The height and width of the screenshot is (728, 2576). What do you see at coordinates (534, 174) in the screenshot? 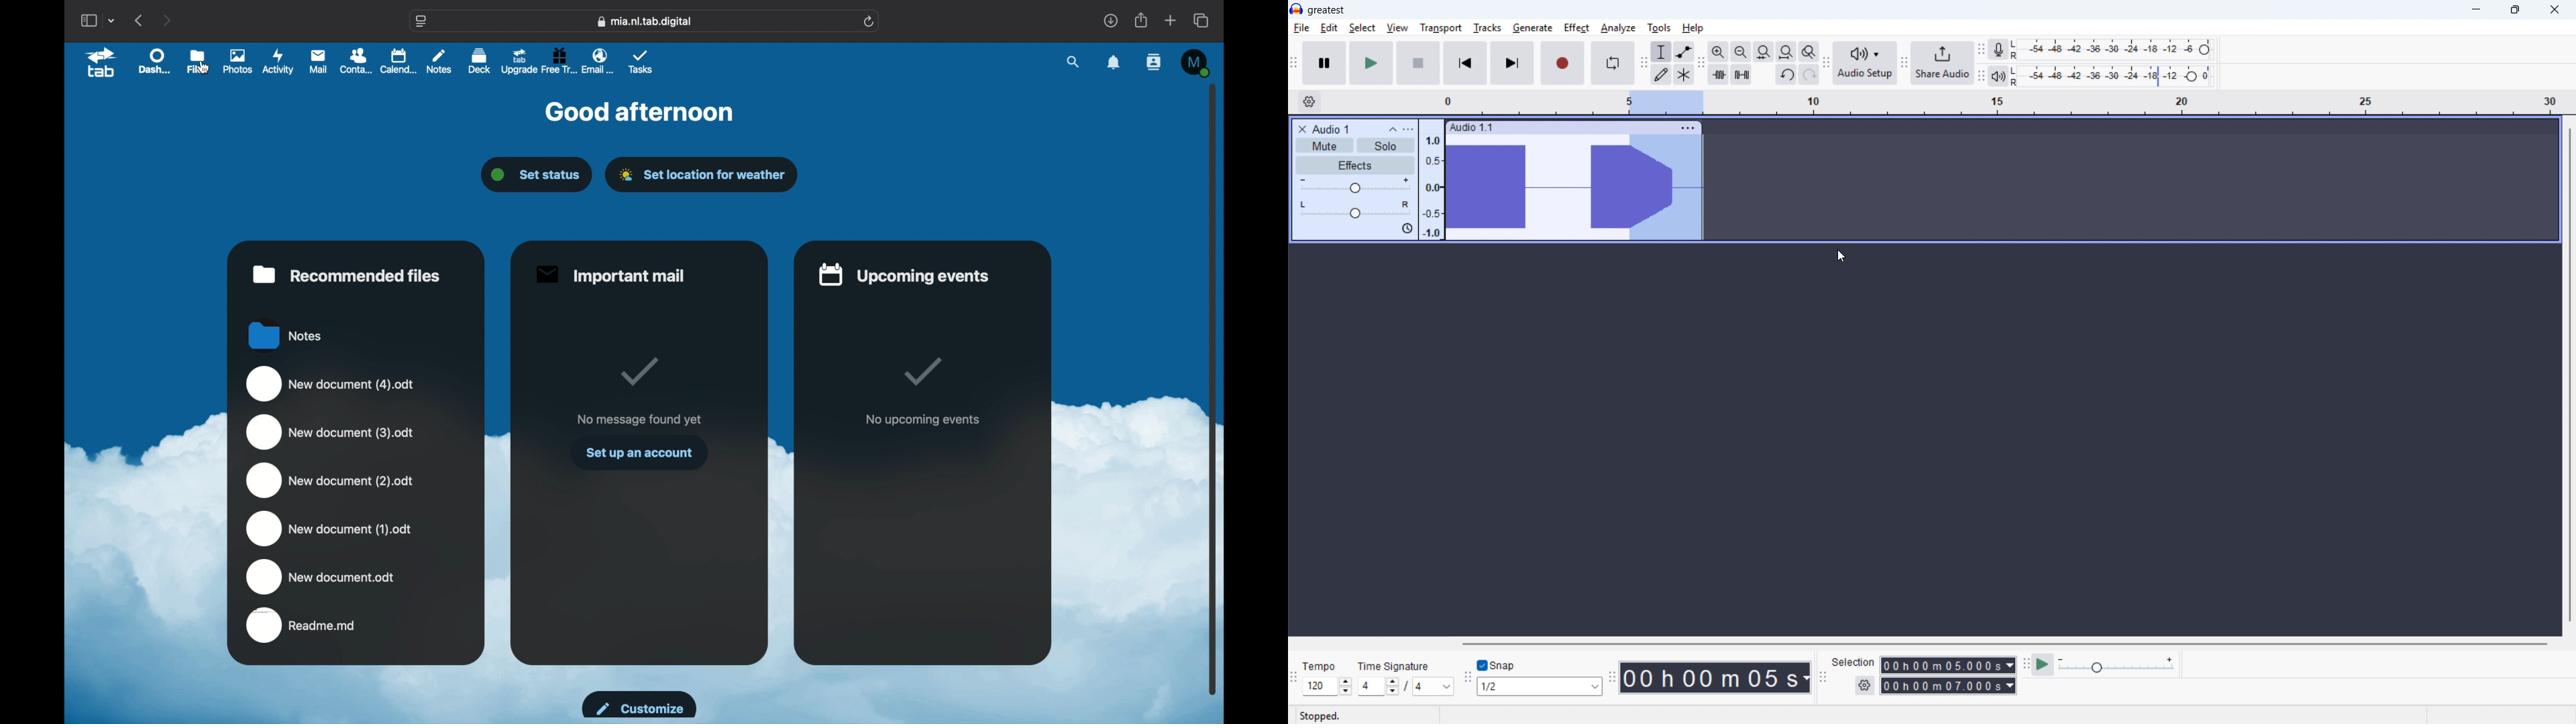
I see `set status` at bounding box center [534, 174].